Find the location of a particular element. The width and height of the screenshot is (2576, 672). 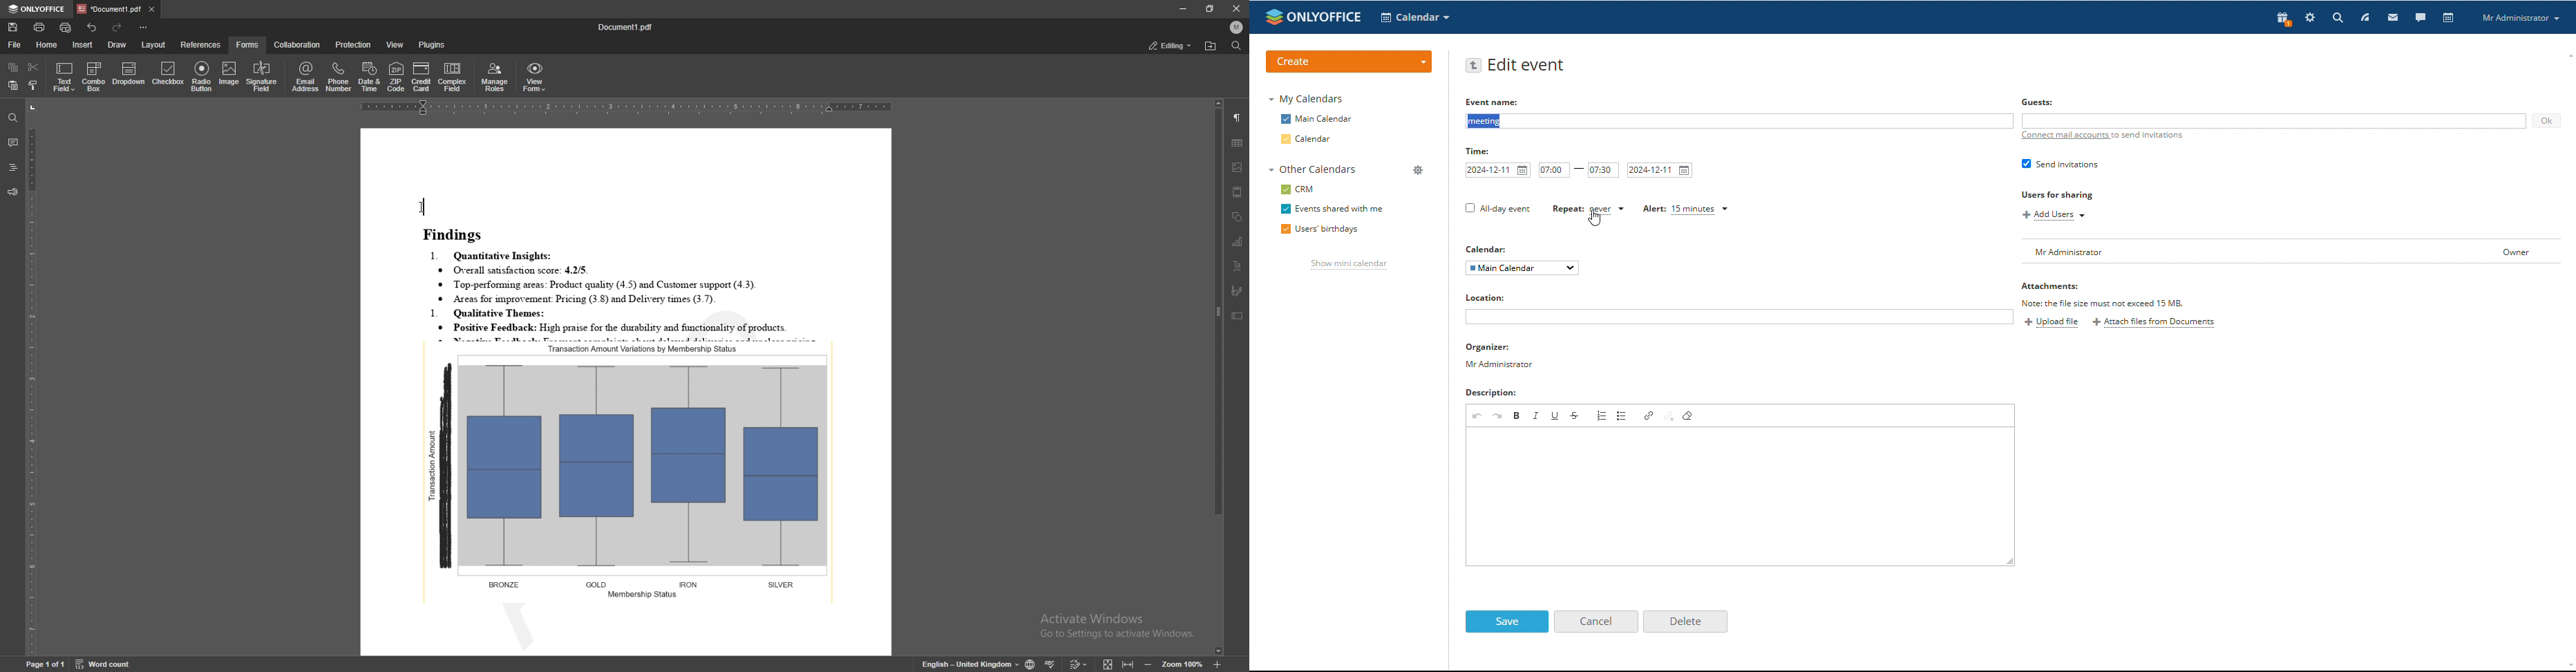

file name is located at coordinates (629, 27).